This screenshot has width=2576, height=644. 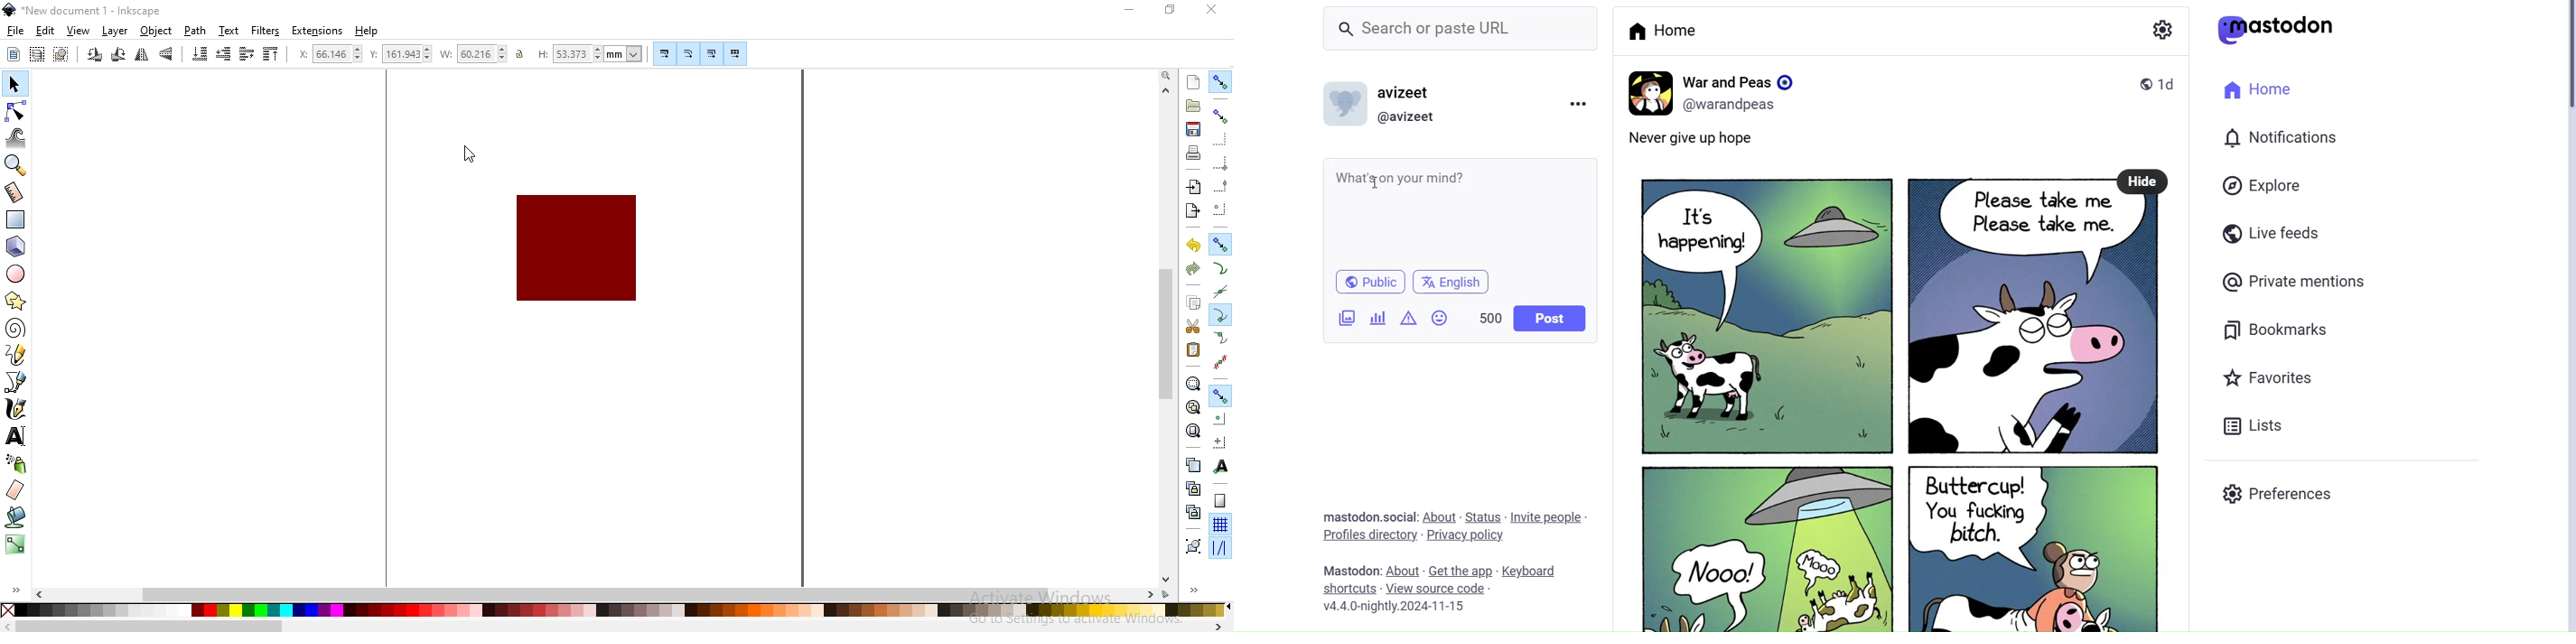 I want to click on Mastodon.social, so click(x=1367, y=515).